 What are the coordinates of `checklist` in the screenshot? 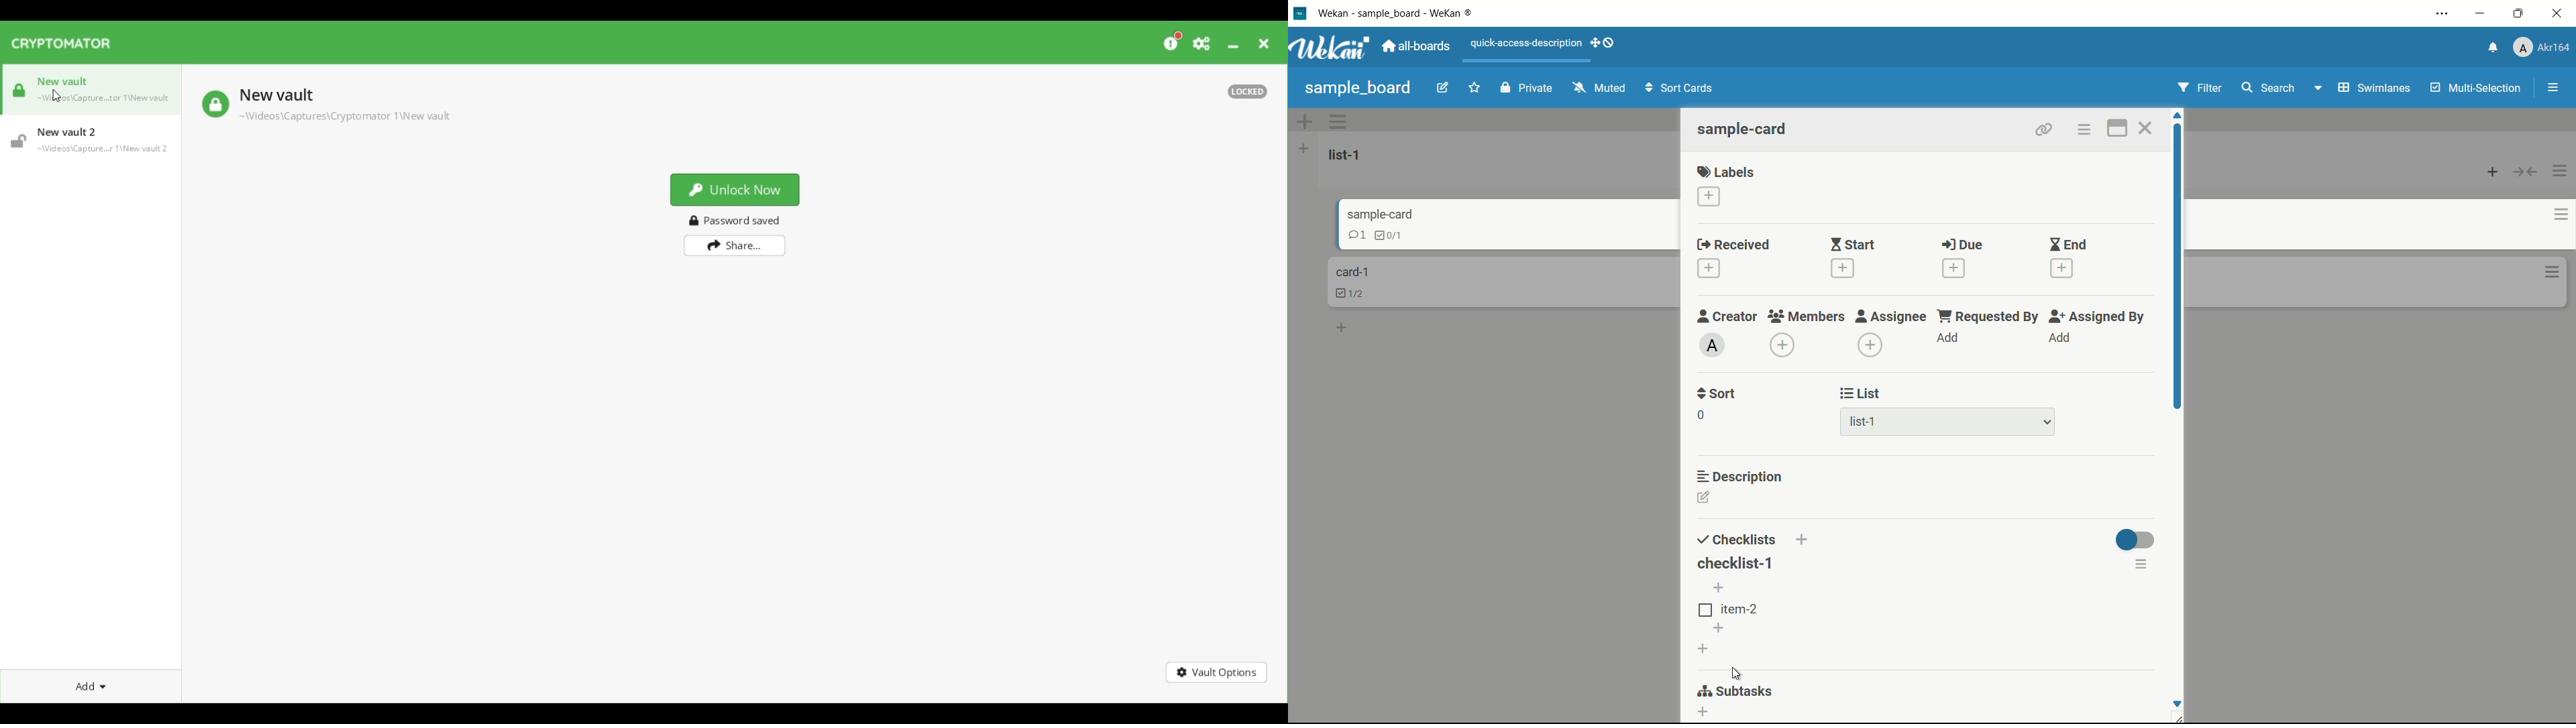 It's located at (1354, 293).